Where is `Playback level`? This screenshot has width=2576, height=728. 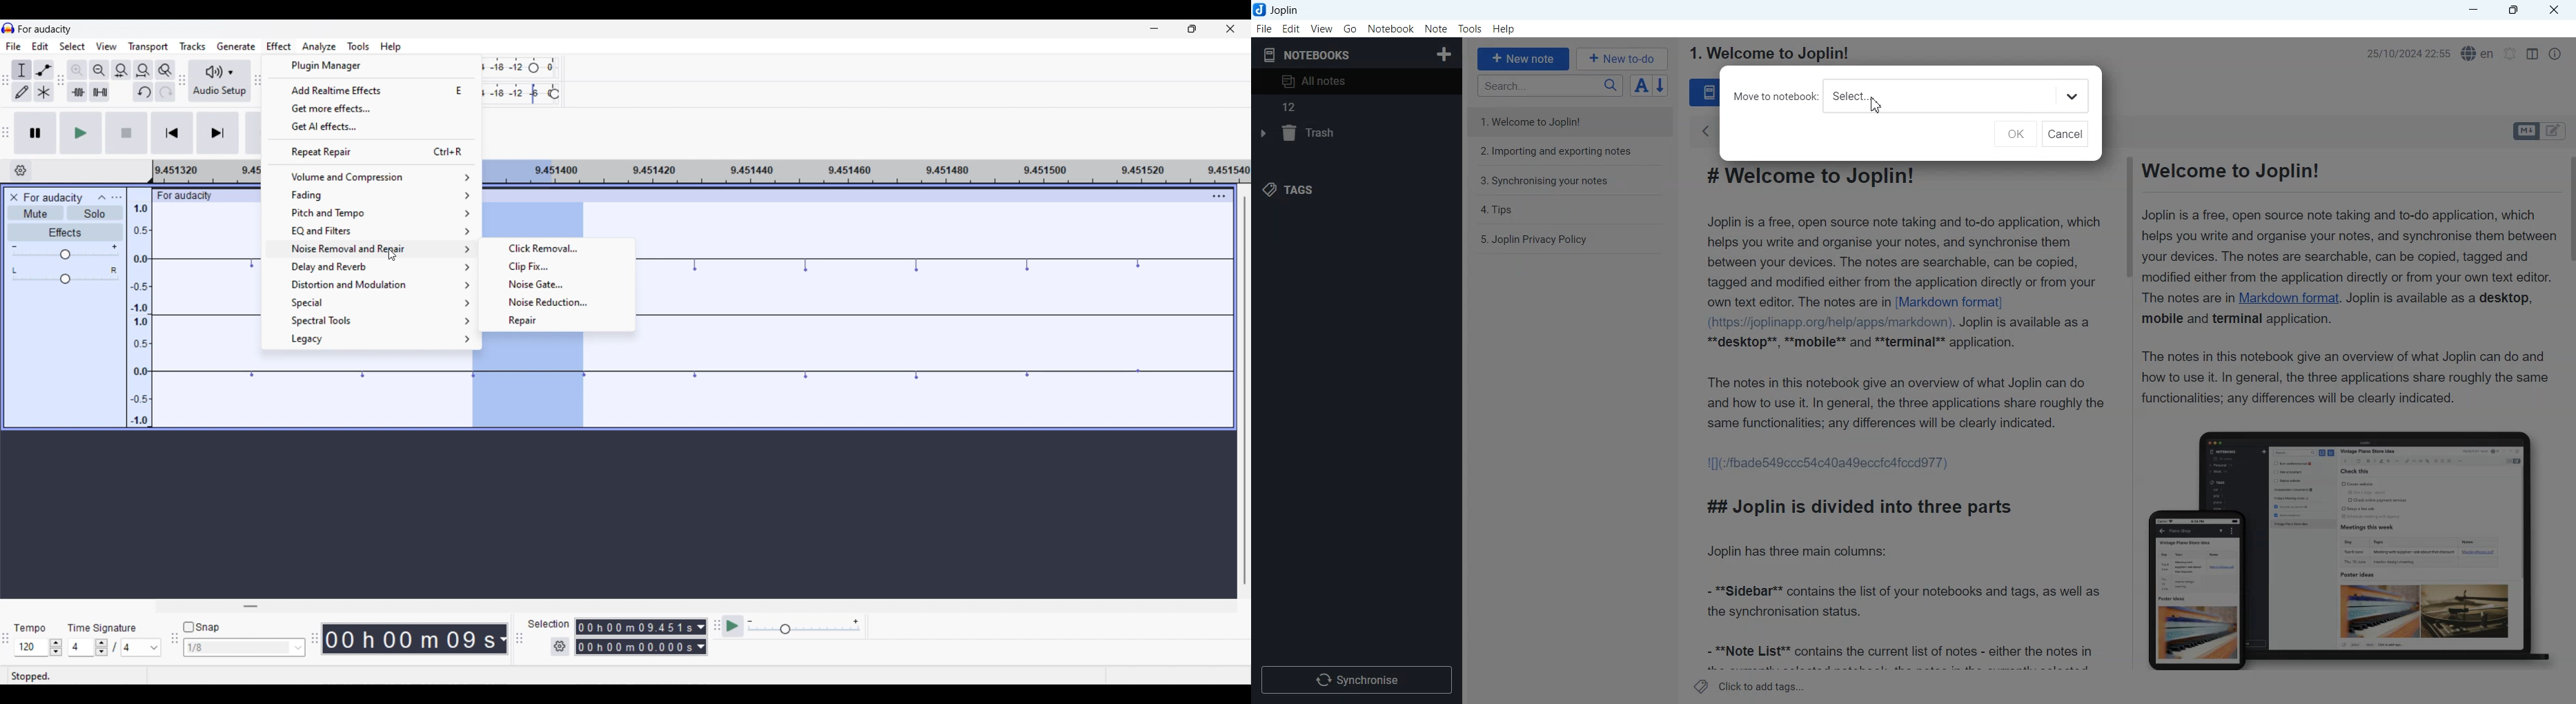 Playback level is located at coordinates (524, 92).